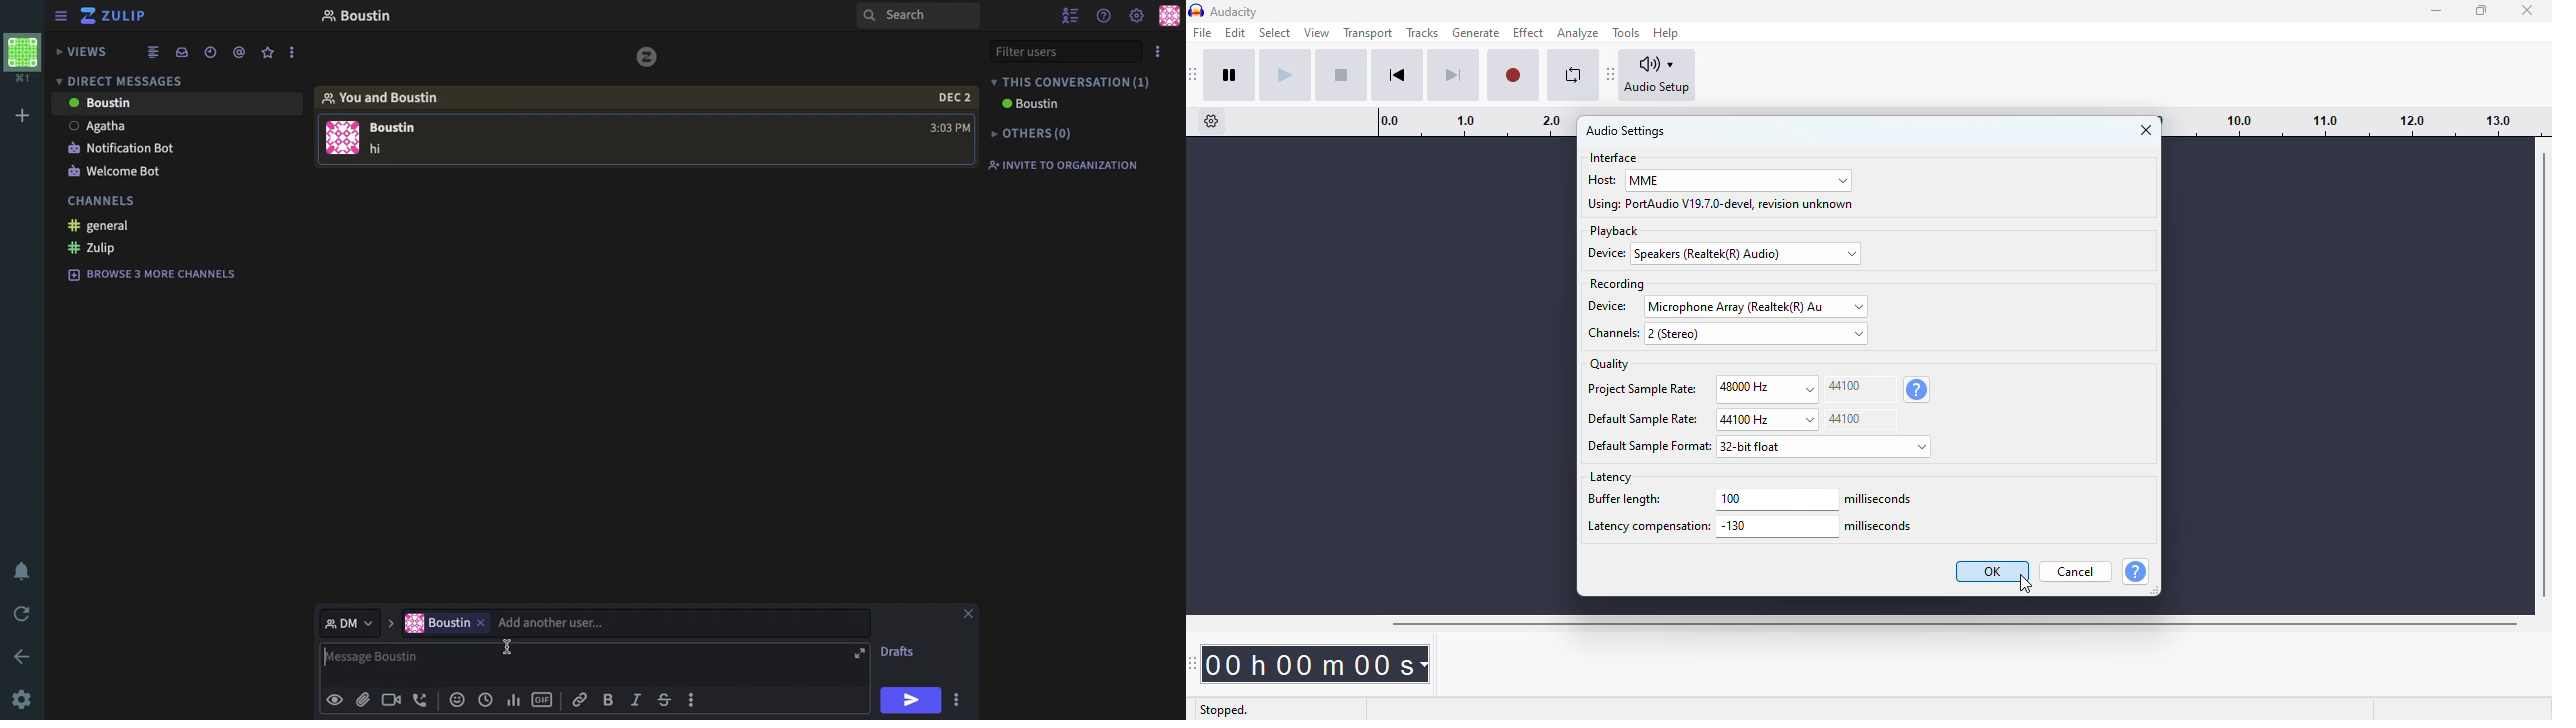 The width and height of the screenshot is (2576, 728). I want to click on select channels, so click(1756, 333).